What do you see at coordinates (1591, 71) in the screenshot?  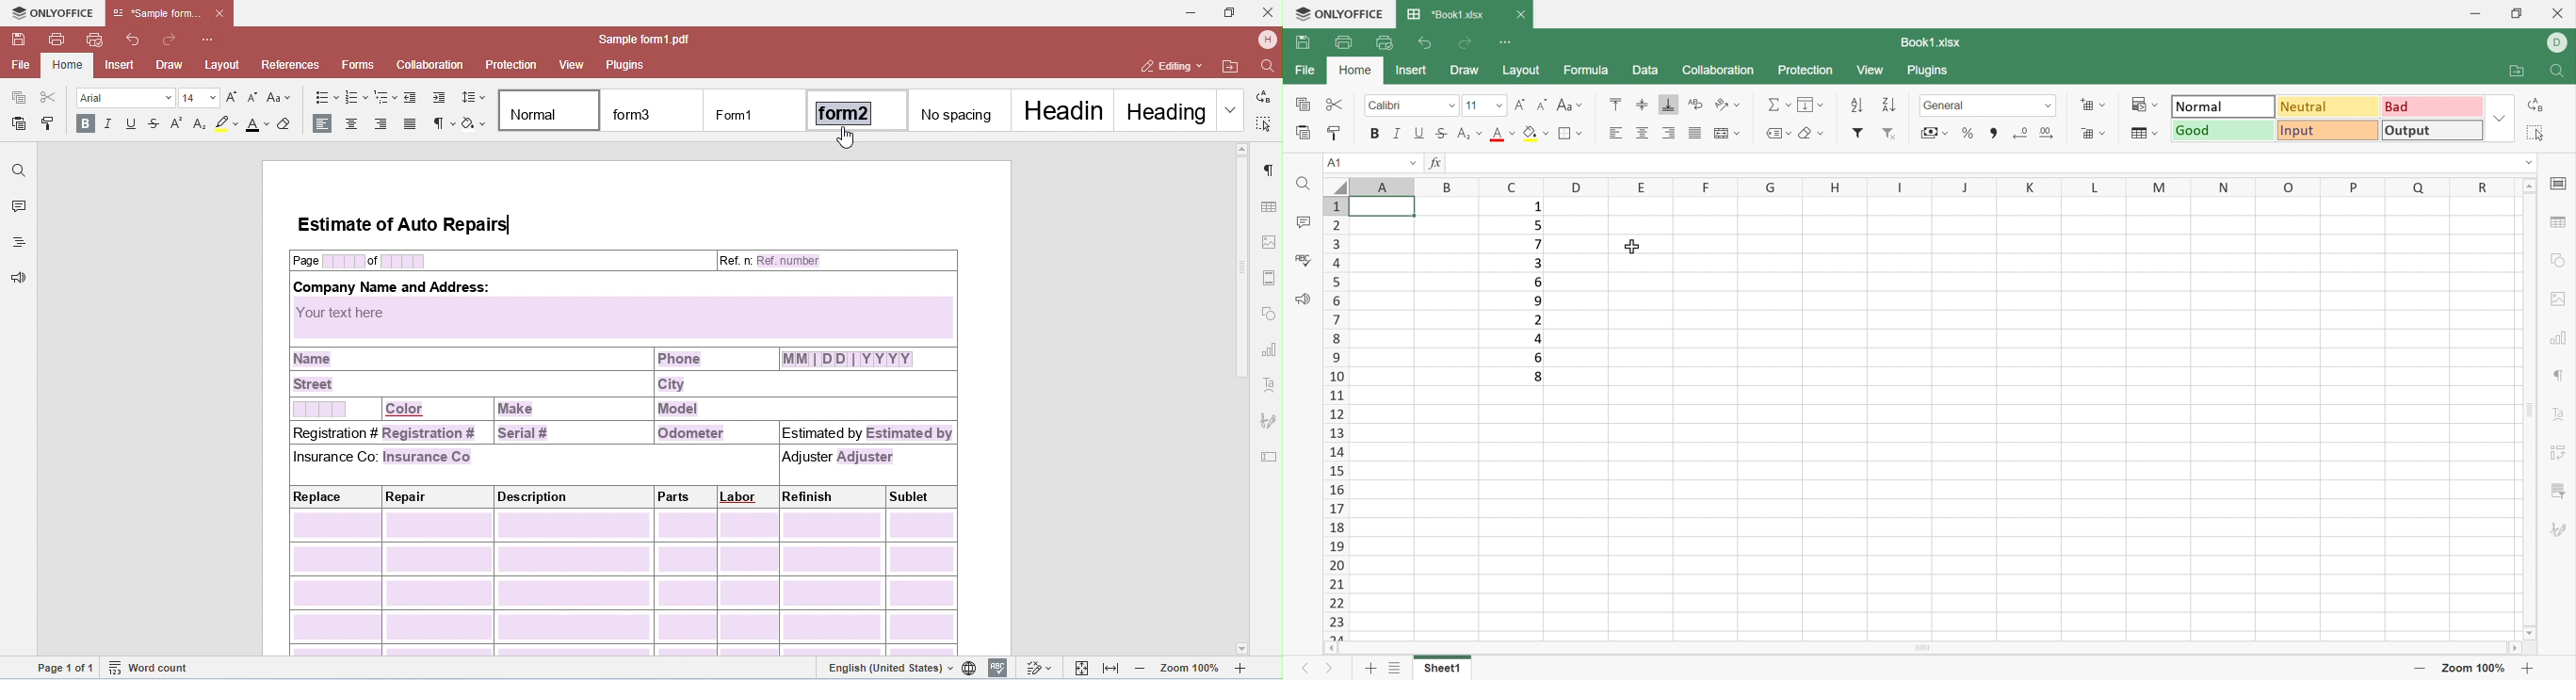 I see `Formula` at bounding box center [1591, 71].